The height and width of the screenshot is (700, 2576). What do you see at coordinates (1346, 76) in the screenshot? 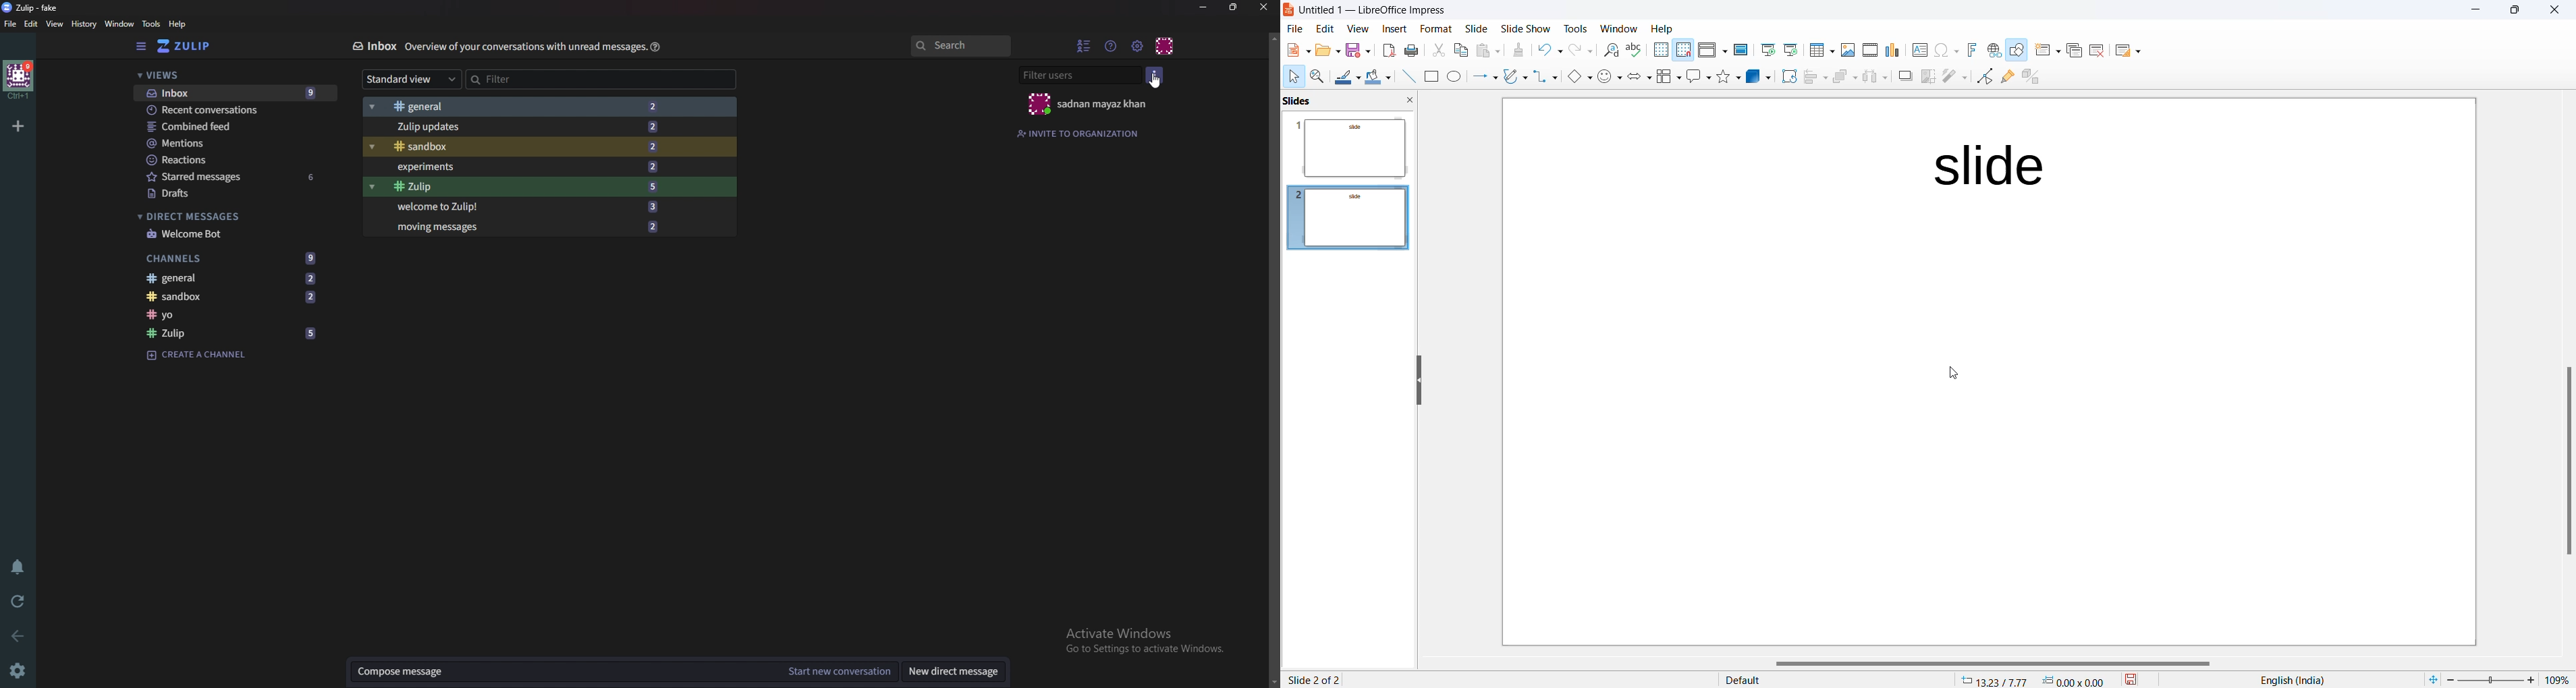
I see `Line color` at bounding box center [1346, 76].